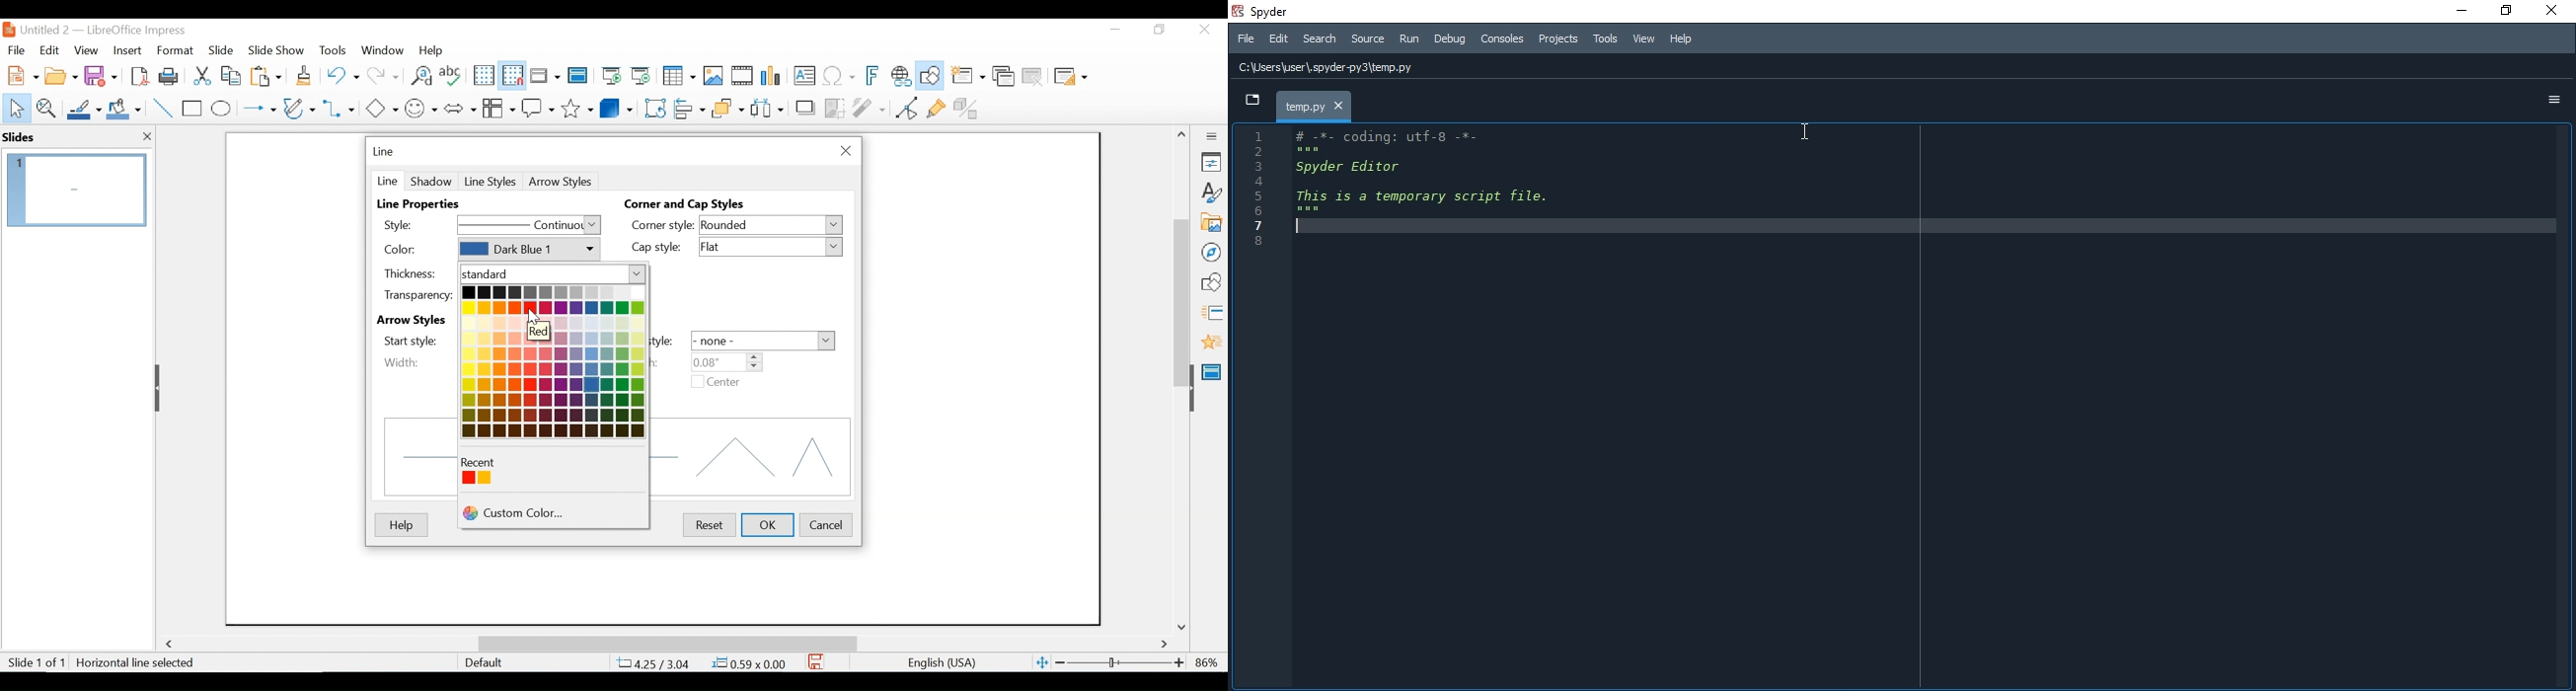 The width and height of the screenshot is (2576, 700). What do you see at coordinates (533, 317) in the screenshot?
I see `Cursor` at bounding box center [533, 317].